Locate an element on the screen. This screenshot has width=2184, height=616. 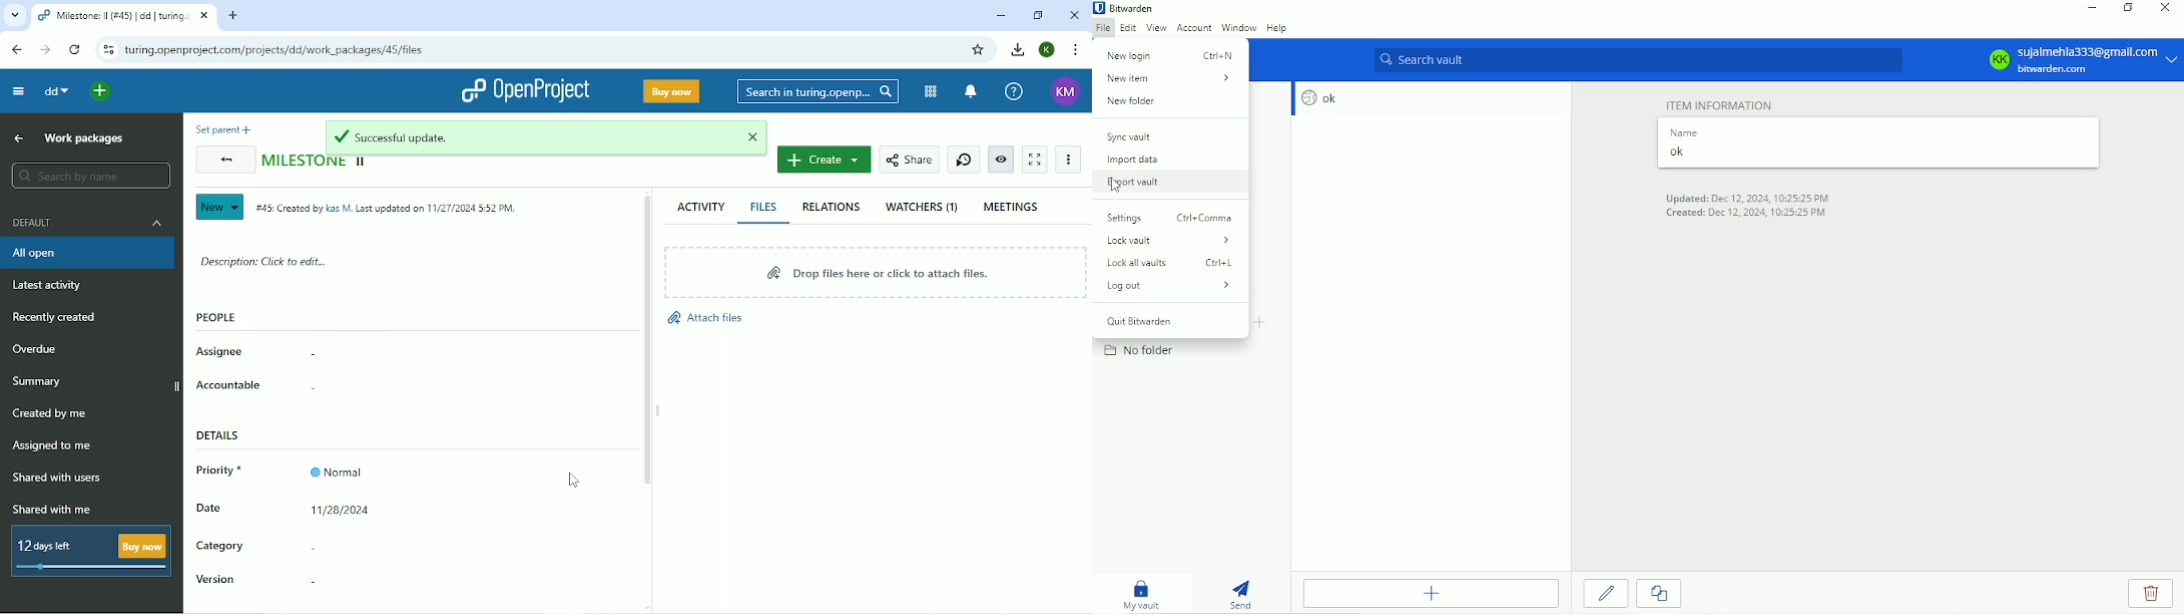
Restore down is located at coordinates (2128, 7).